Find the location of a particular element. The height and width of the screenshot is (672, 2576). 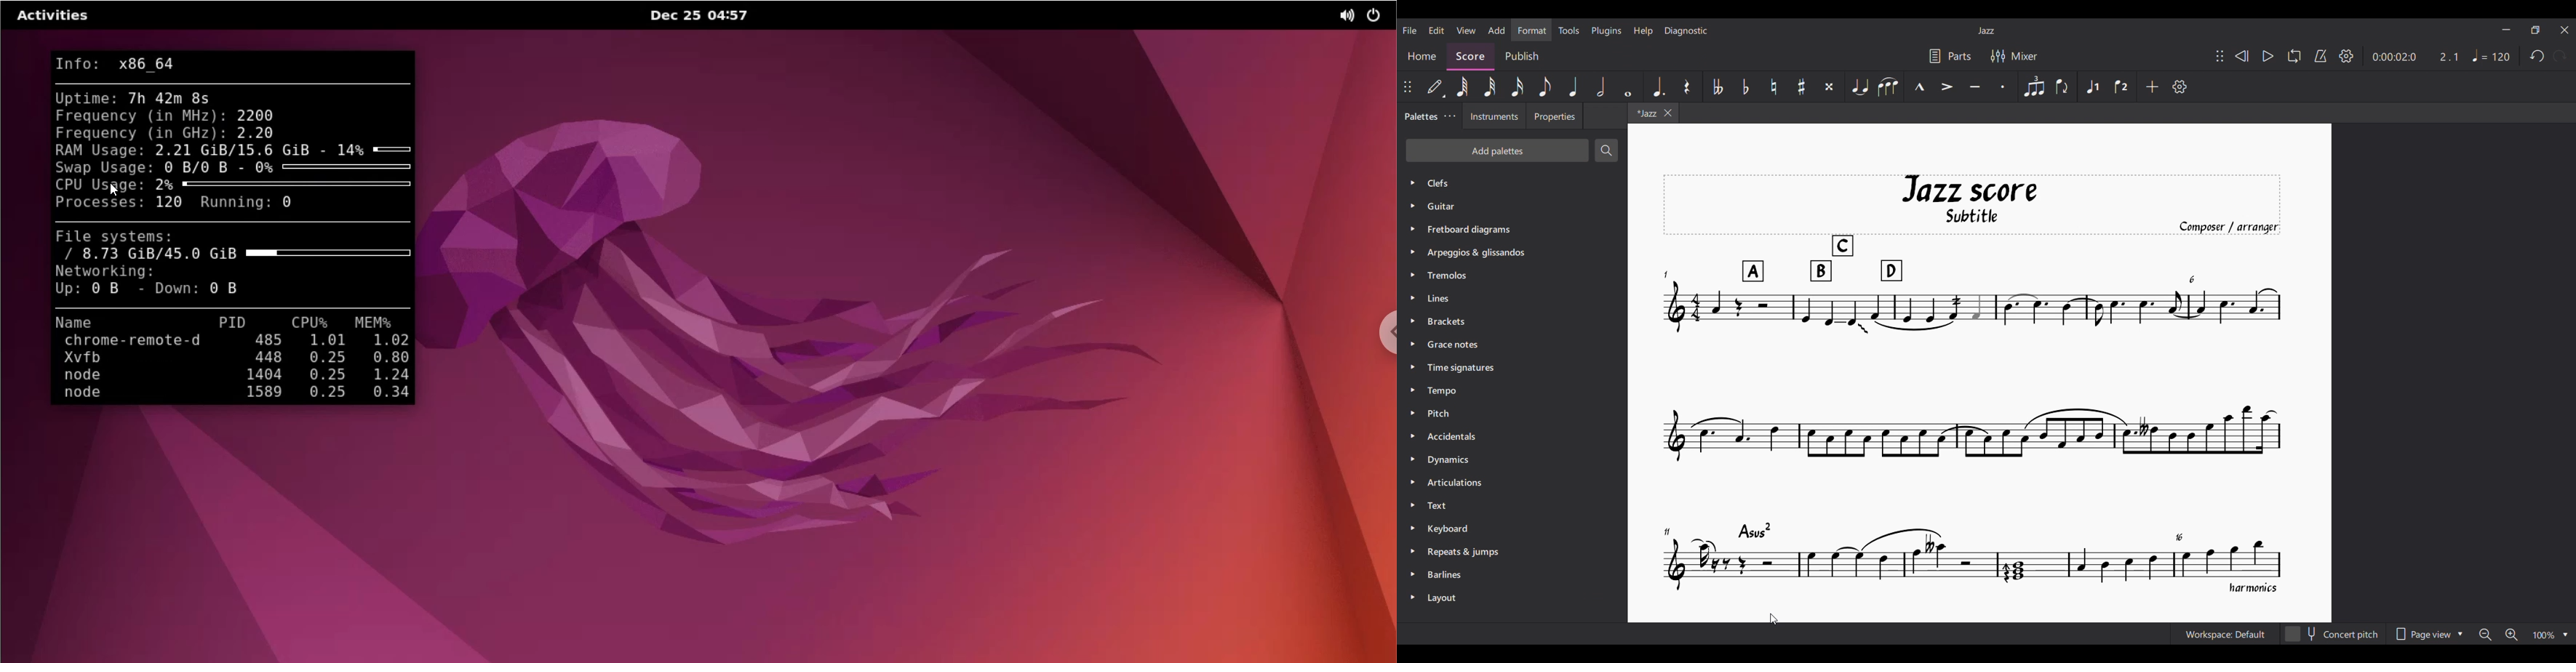

Publish section is located at coordinates (1523, 57).